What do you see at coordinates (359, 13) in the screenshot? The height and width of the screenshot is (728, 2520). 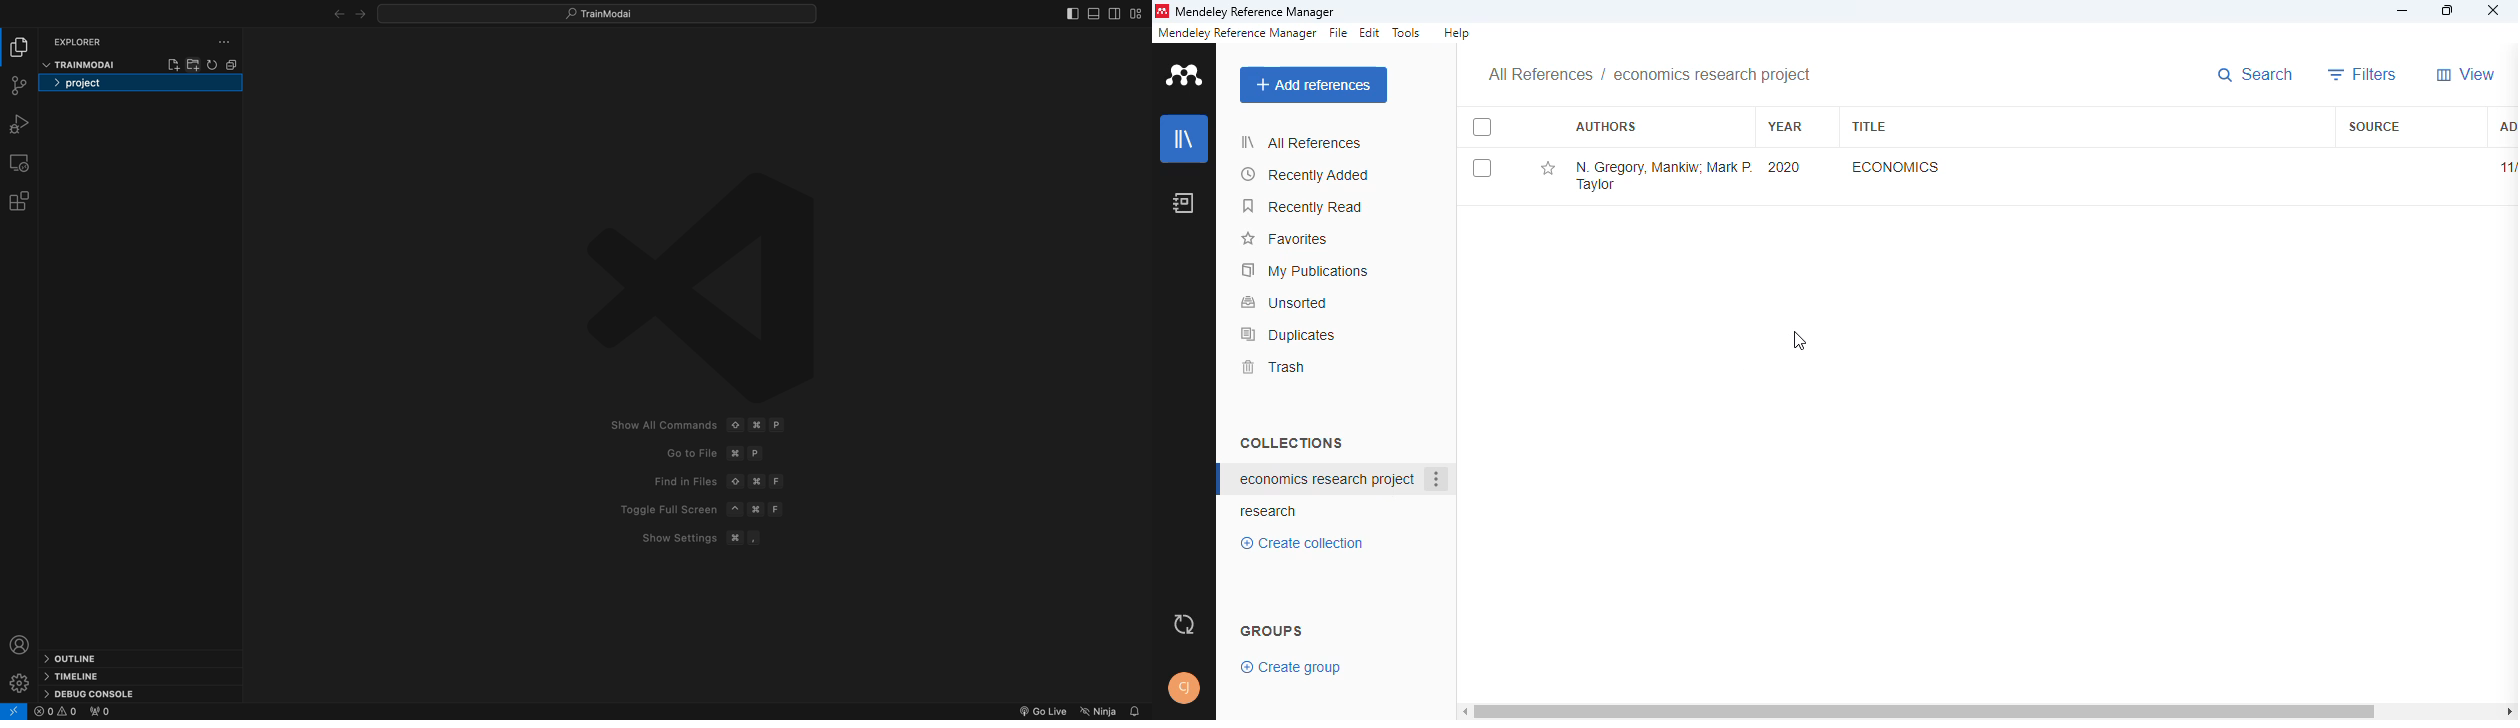 I see `left arrow` at bounding box center [359, 13].